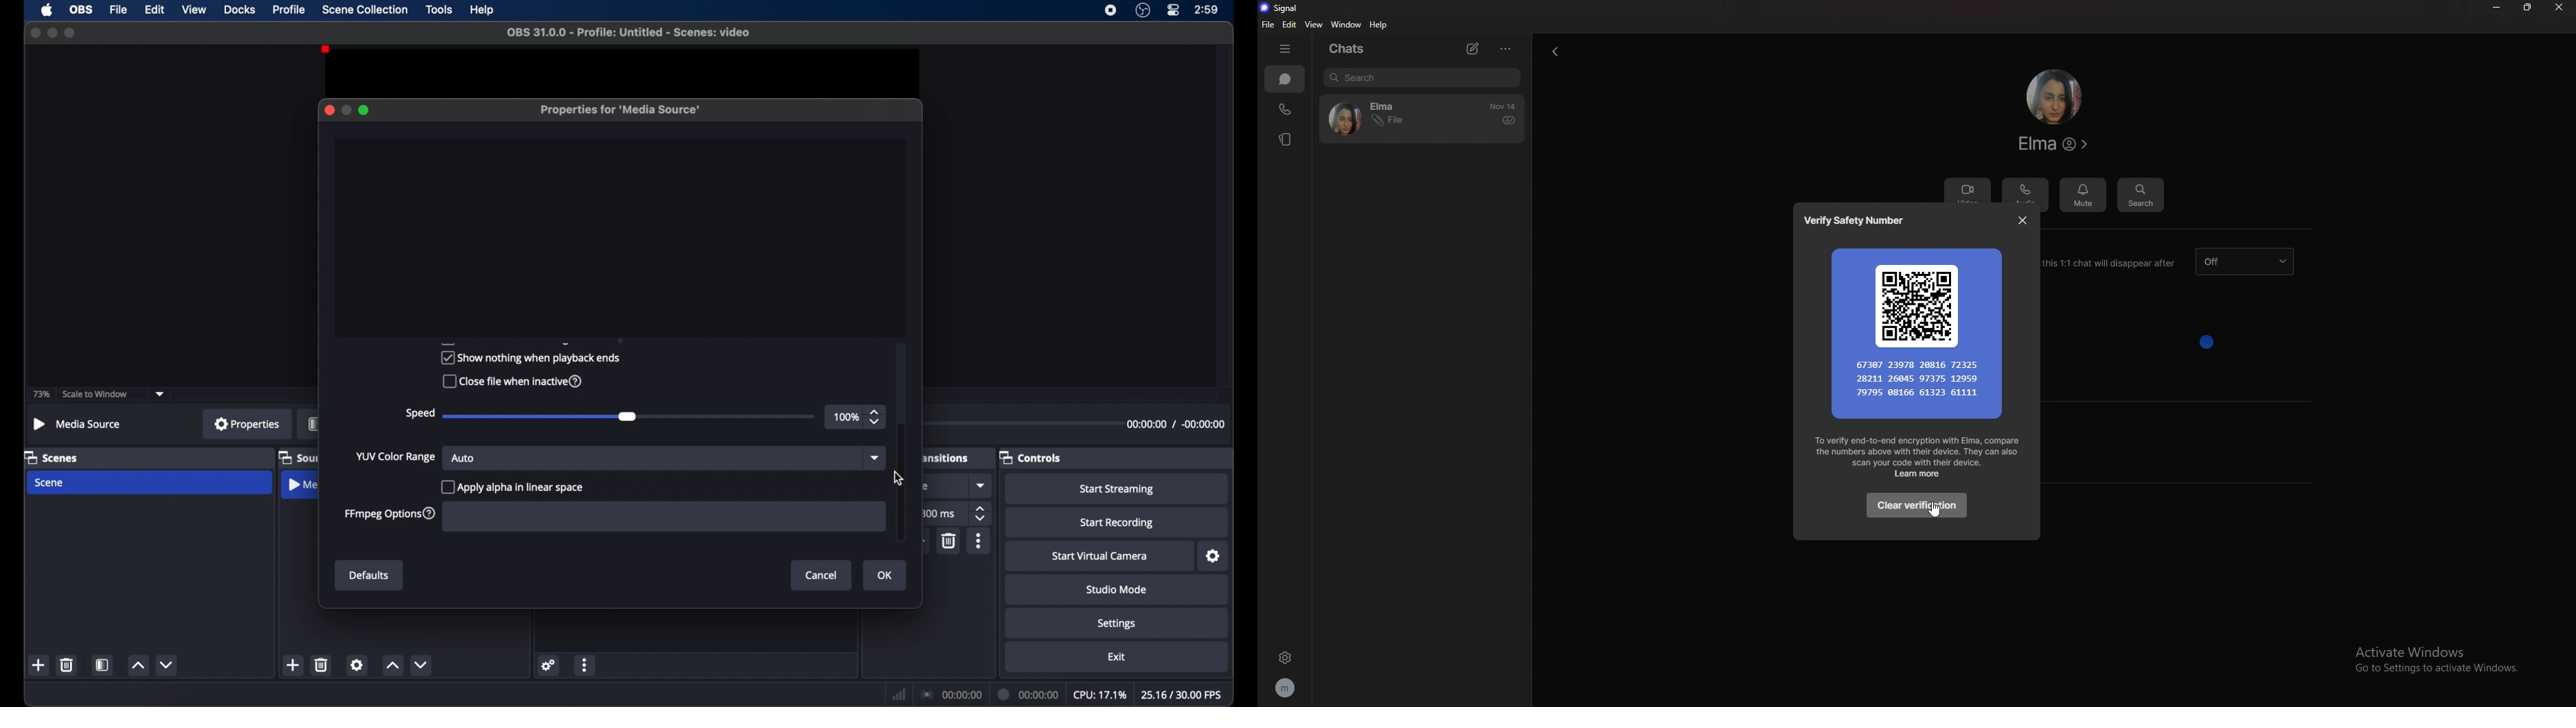 This screenshot has height=728, width=2576. I want to click on search messages, so click(1422, 77).